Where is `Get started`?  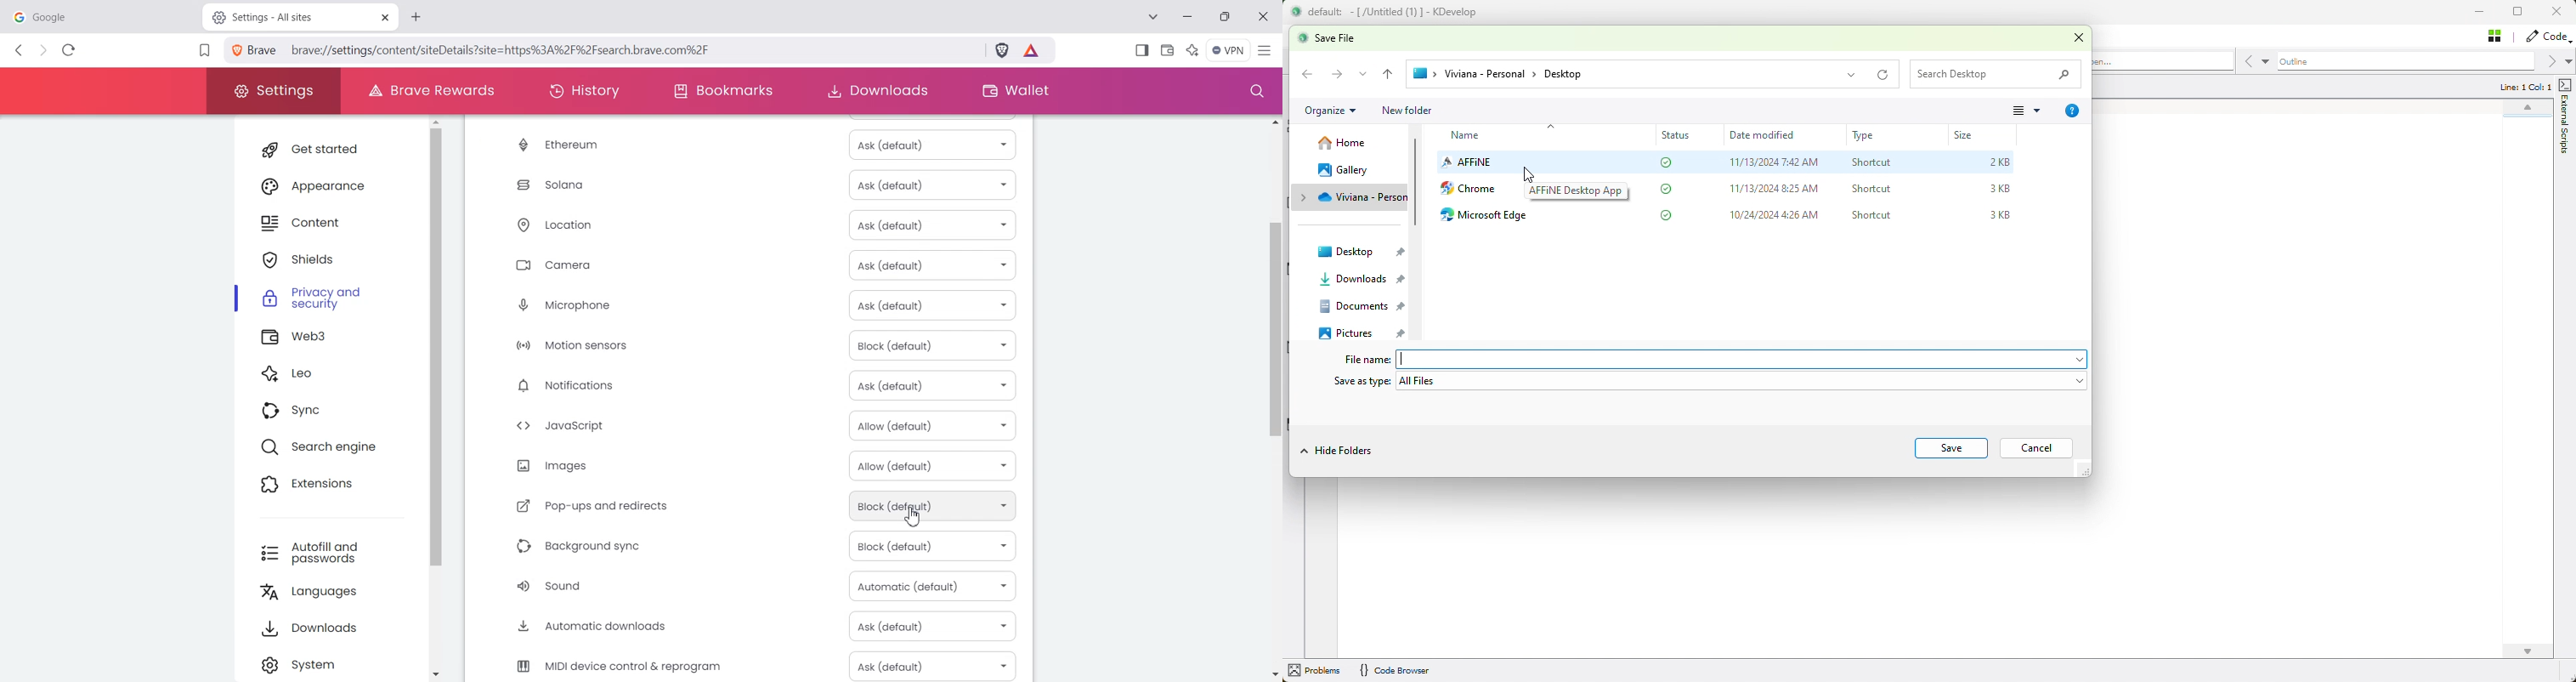 Get started is located at coordinates (328, 149).